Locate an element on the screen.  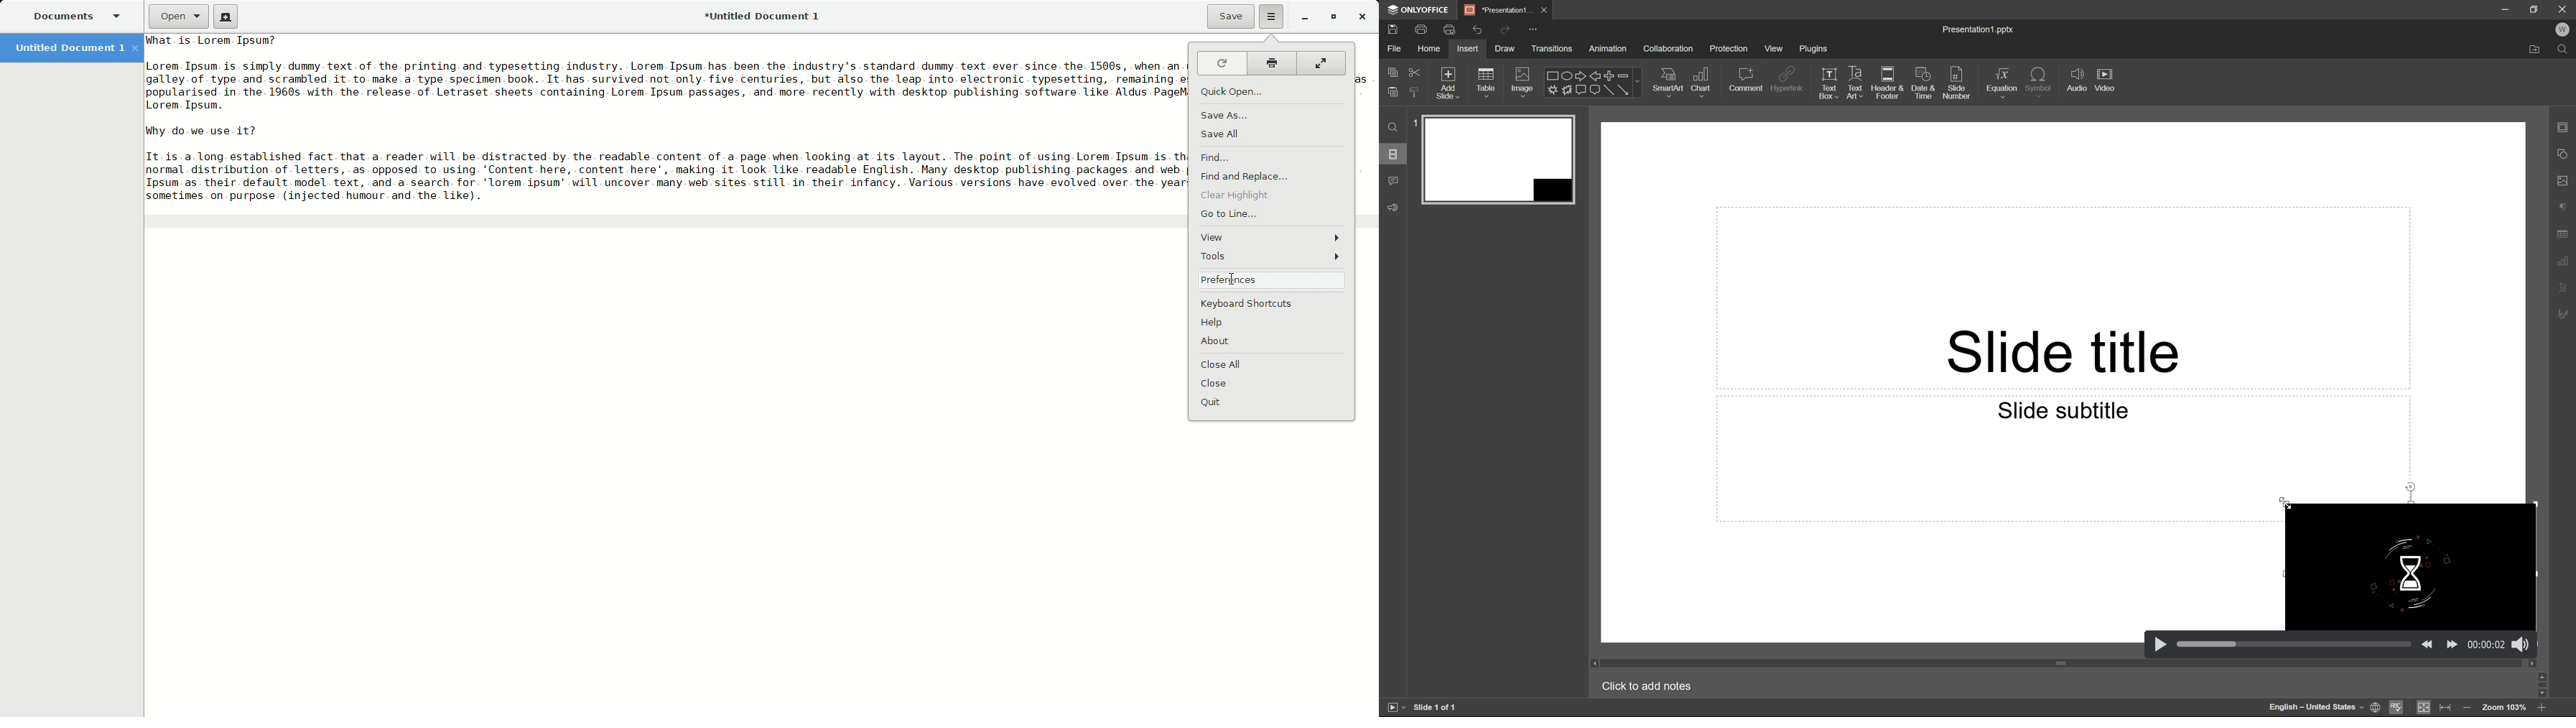
Click to add notes is located at coordinates (1648, 686).